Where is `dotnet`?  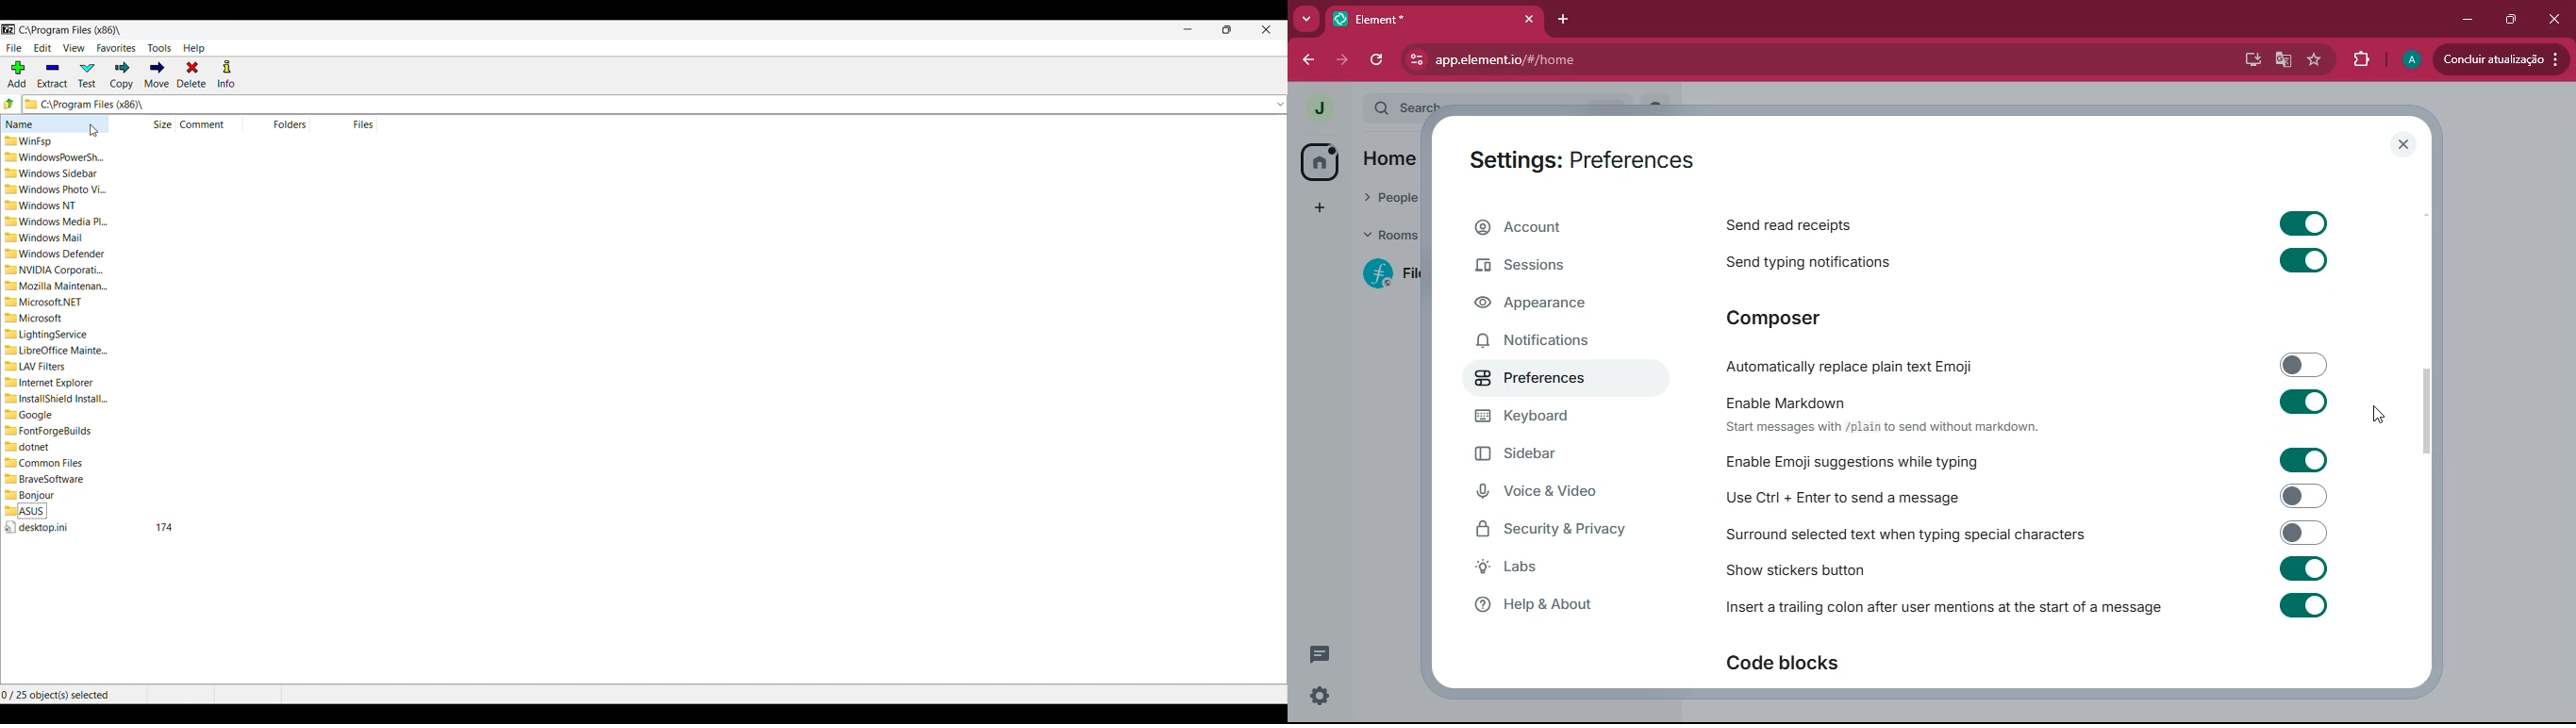
dotnet is located at coordinates (37, 447).